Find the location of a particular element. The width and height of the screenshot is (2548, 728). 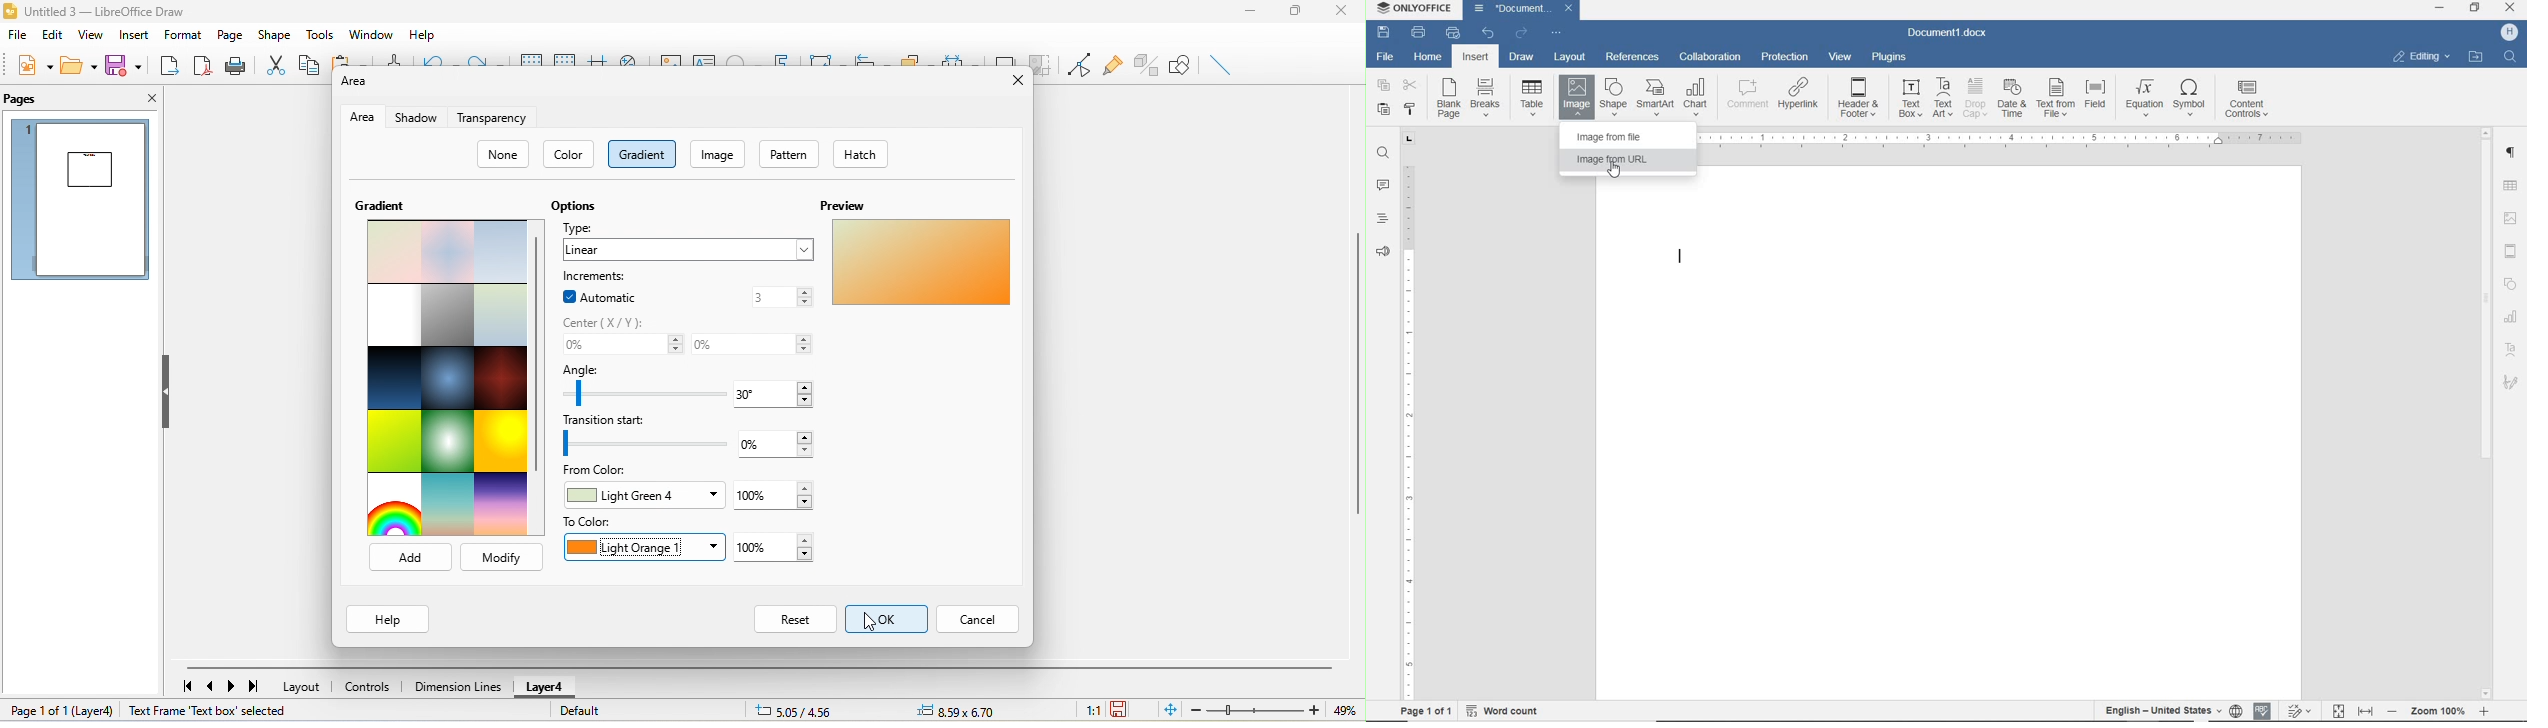

chart is located at coordinates (2511, 317).